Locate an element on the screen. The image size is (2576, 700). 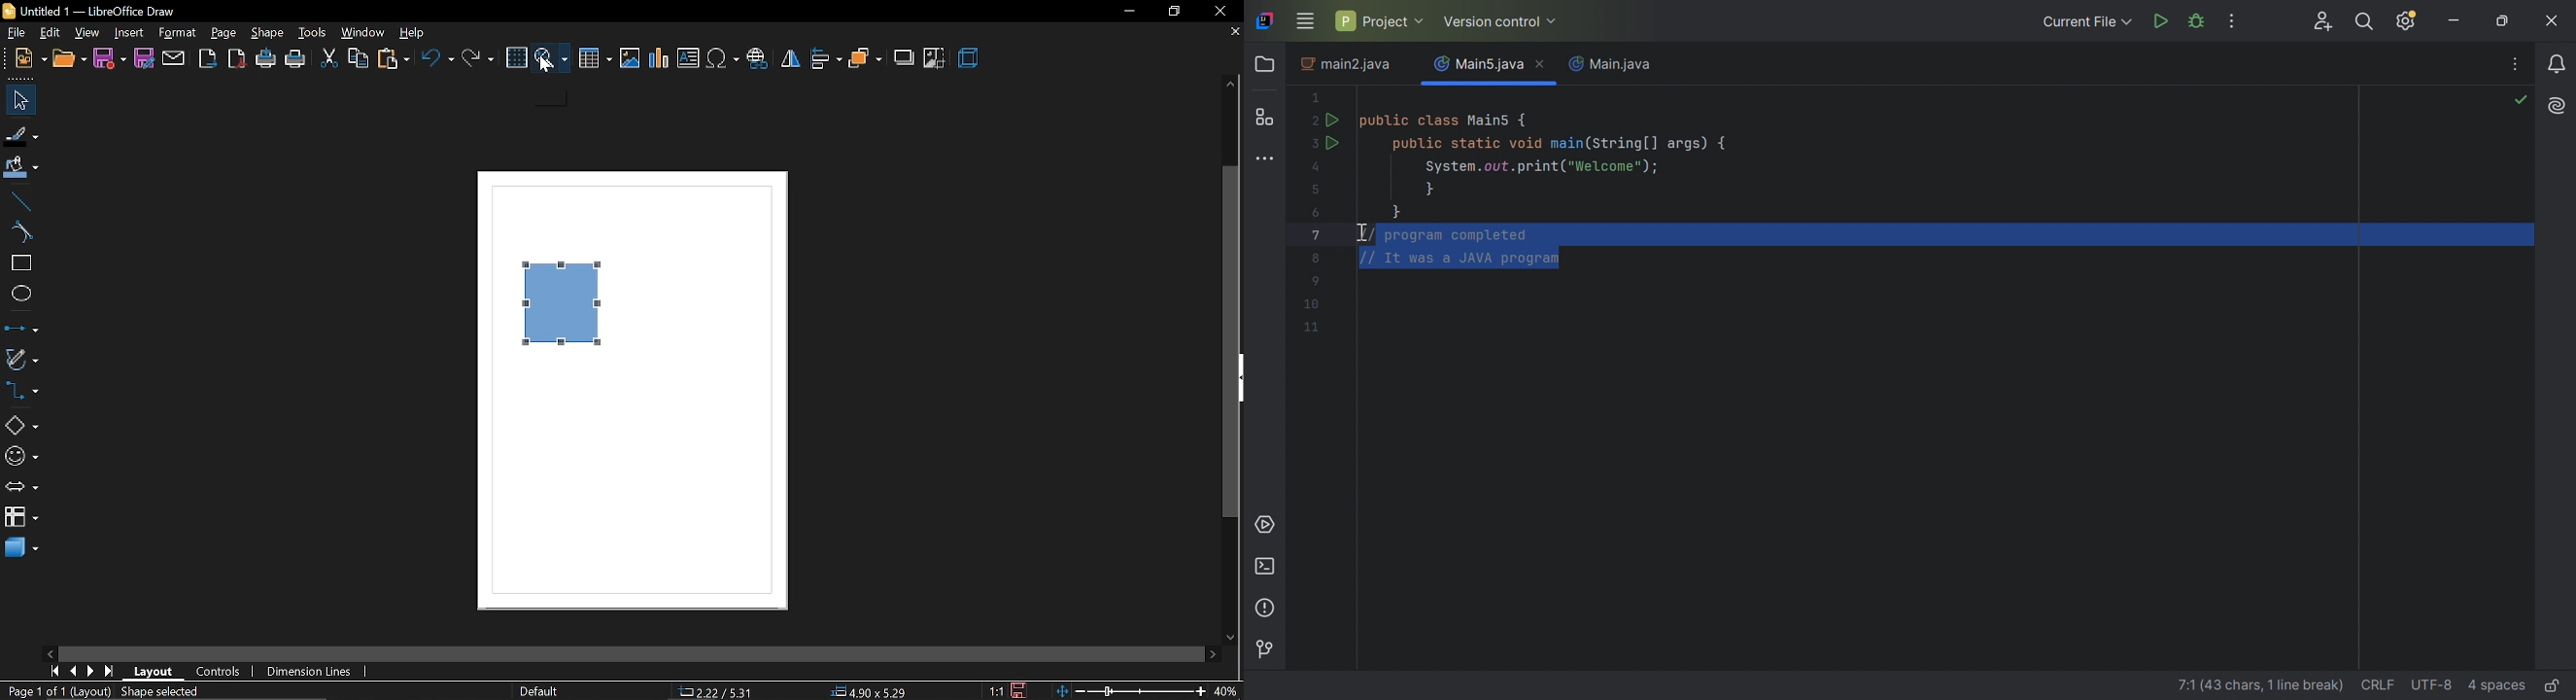
horizontal scroll bar is located at coordinates (630, 654).